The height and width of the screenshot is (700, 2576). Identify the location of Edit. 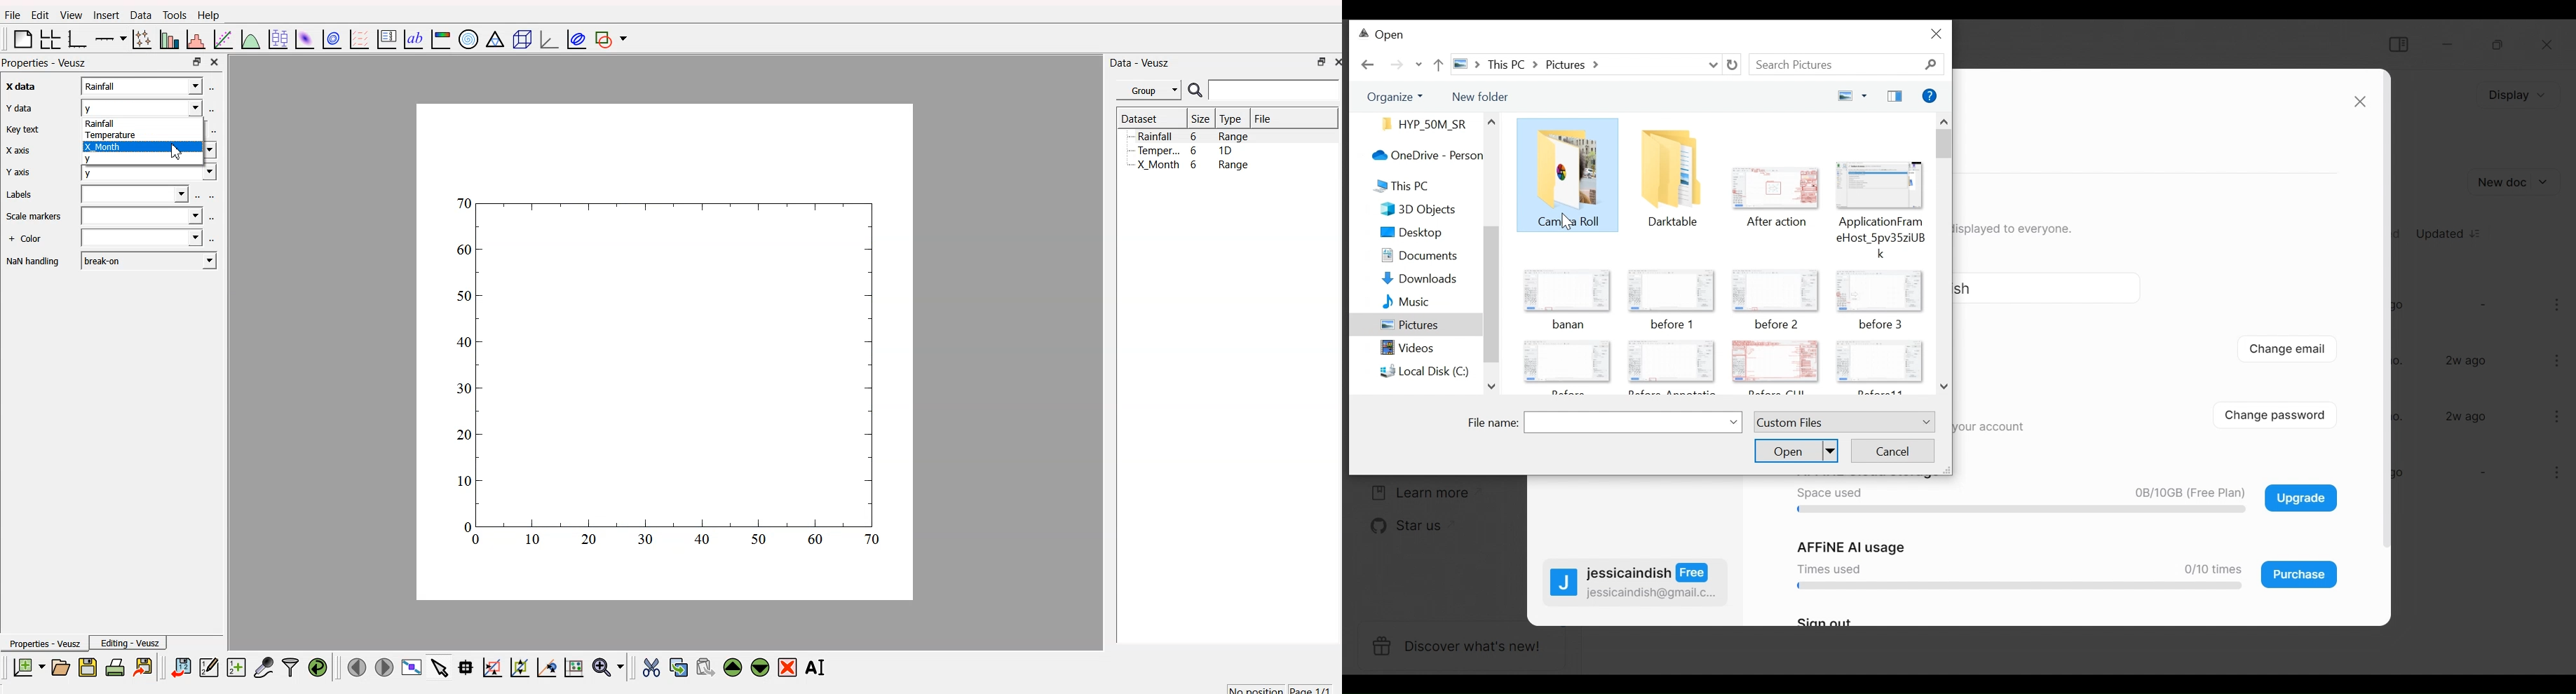
(38, 15).